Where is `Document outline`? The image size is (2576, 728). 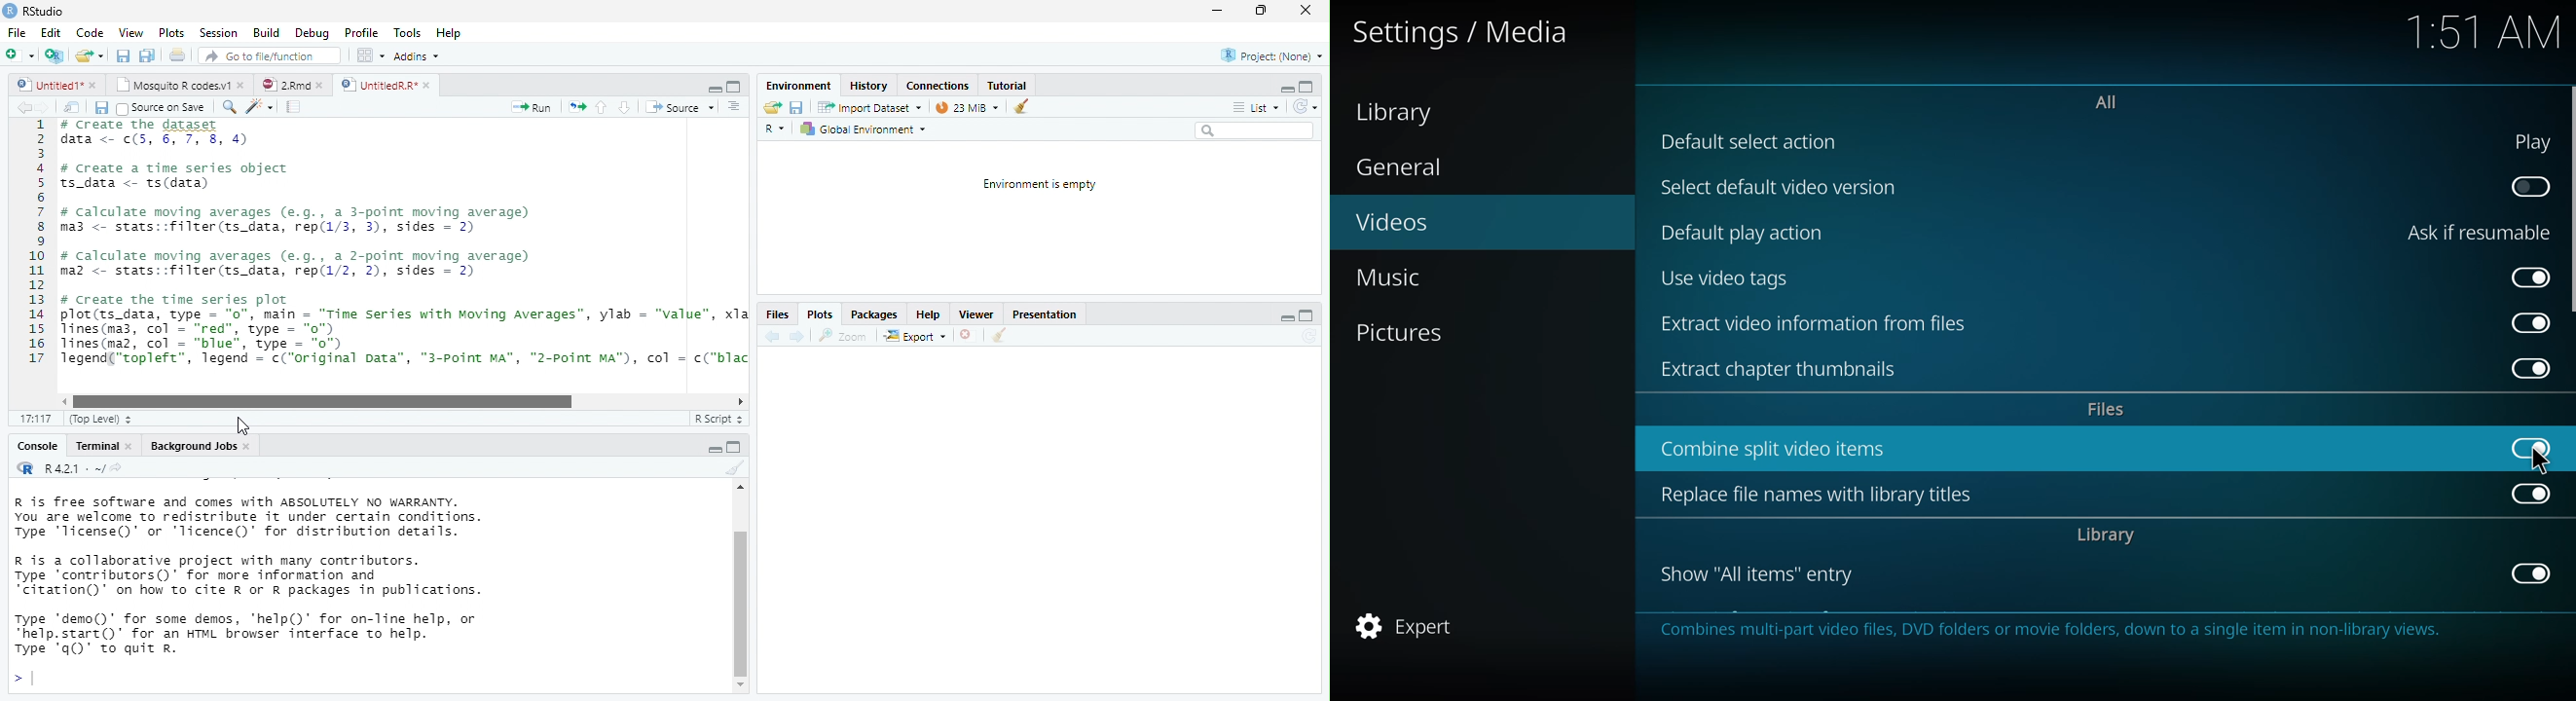
Document outline is located at coordinates (735, 107).